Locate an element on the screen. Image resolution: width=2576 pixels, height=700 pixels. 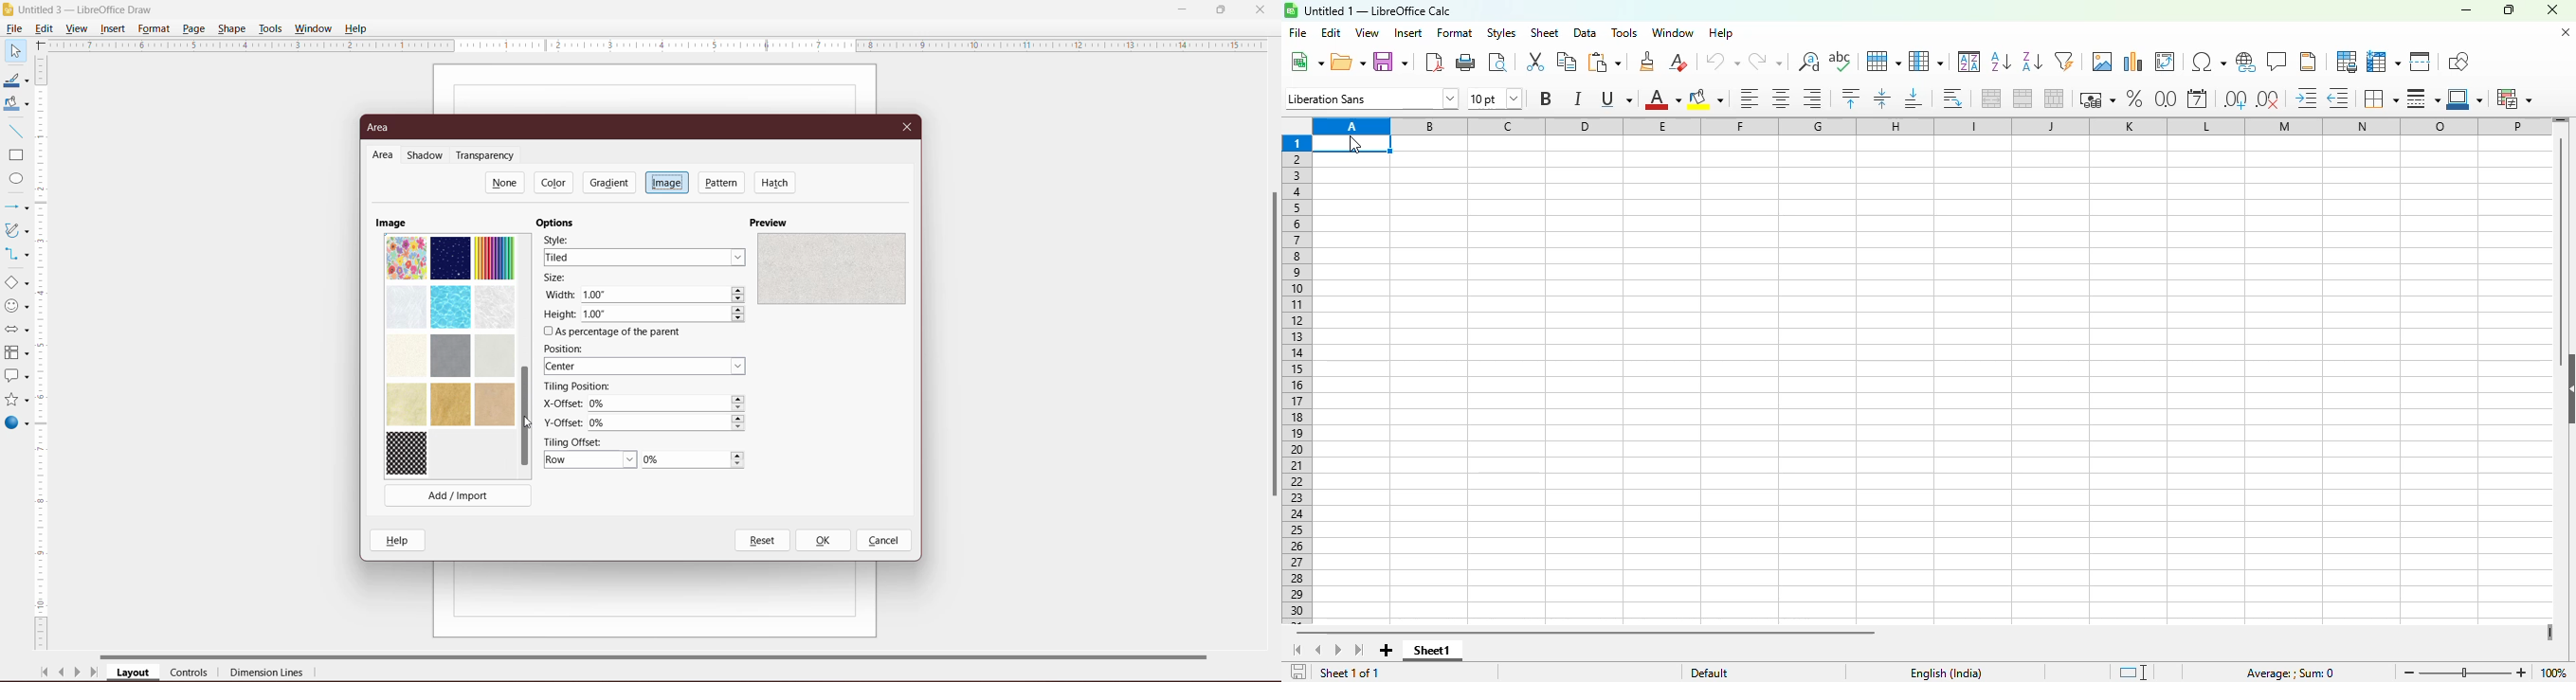
spelling is located at coordinates (1840, 62).